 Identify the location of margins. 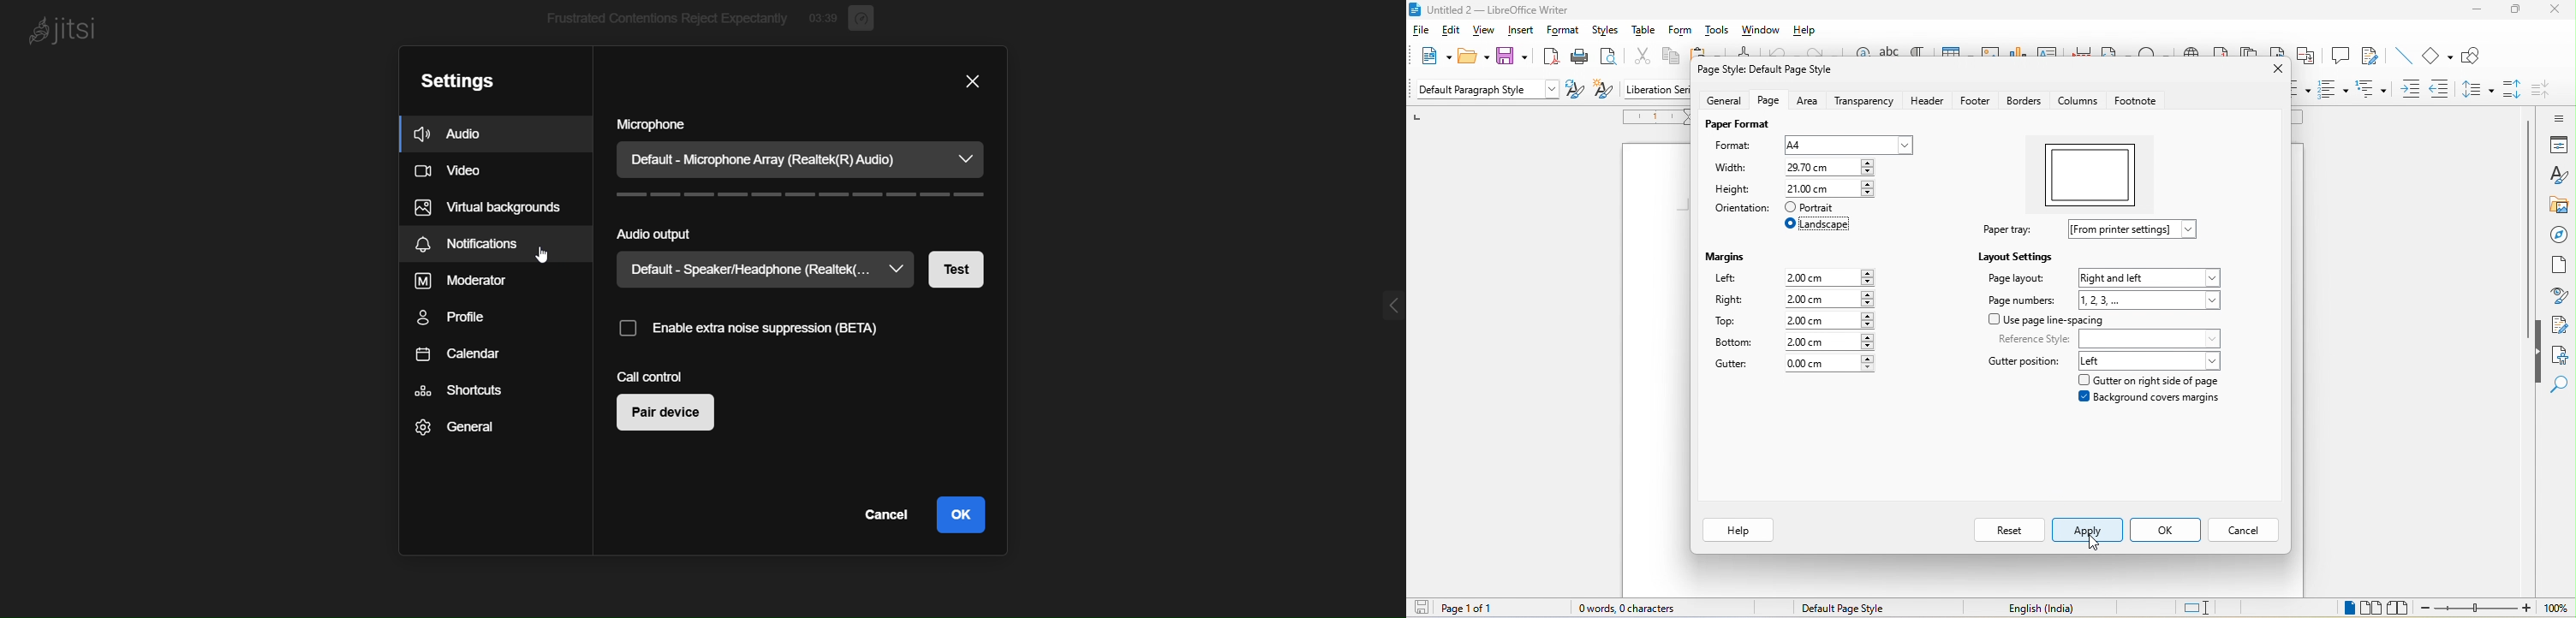
(1726, 258).